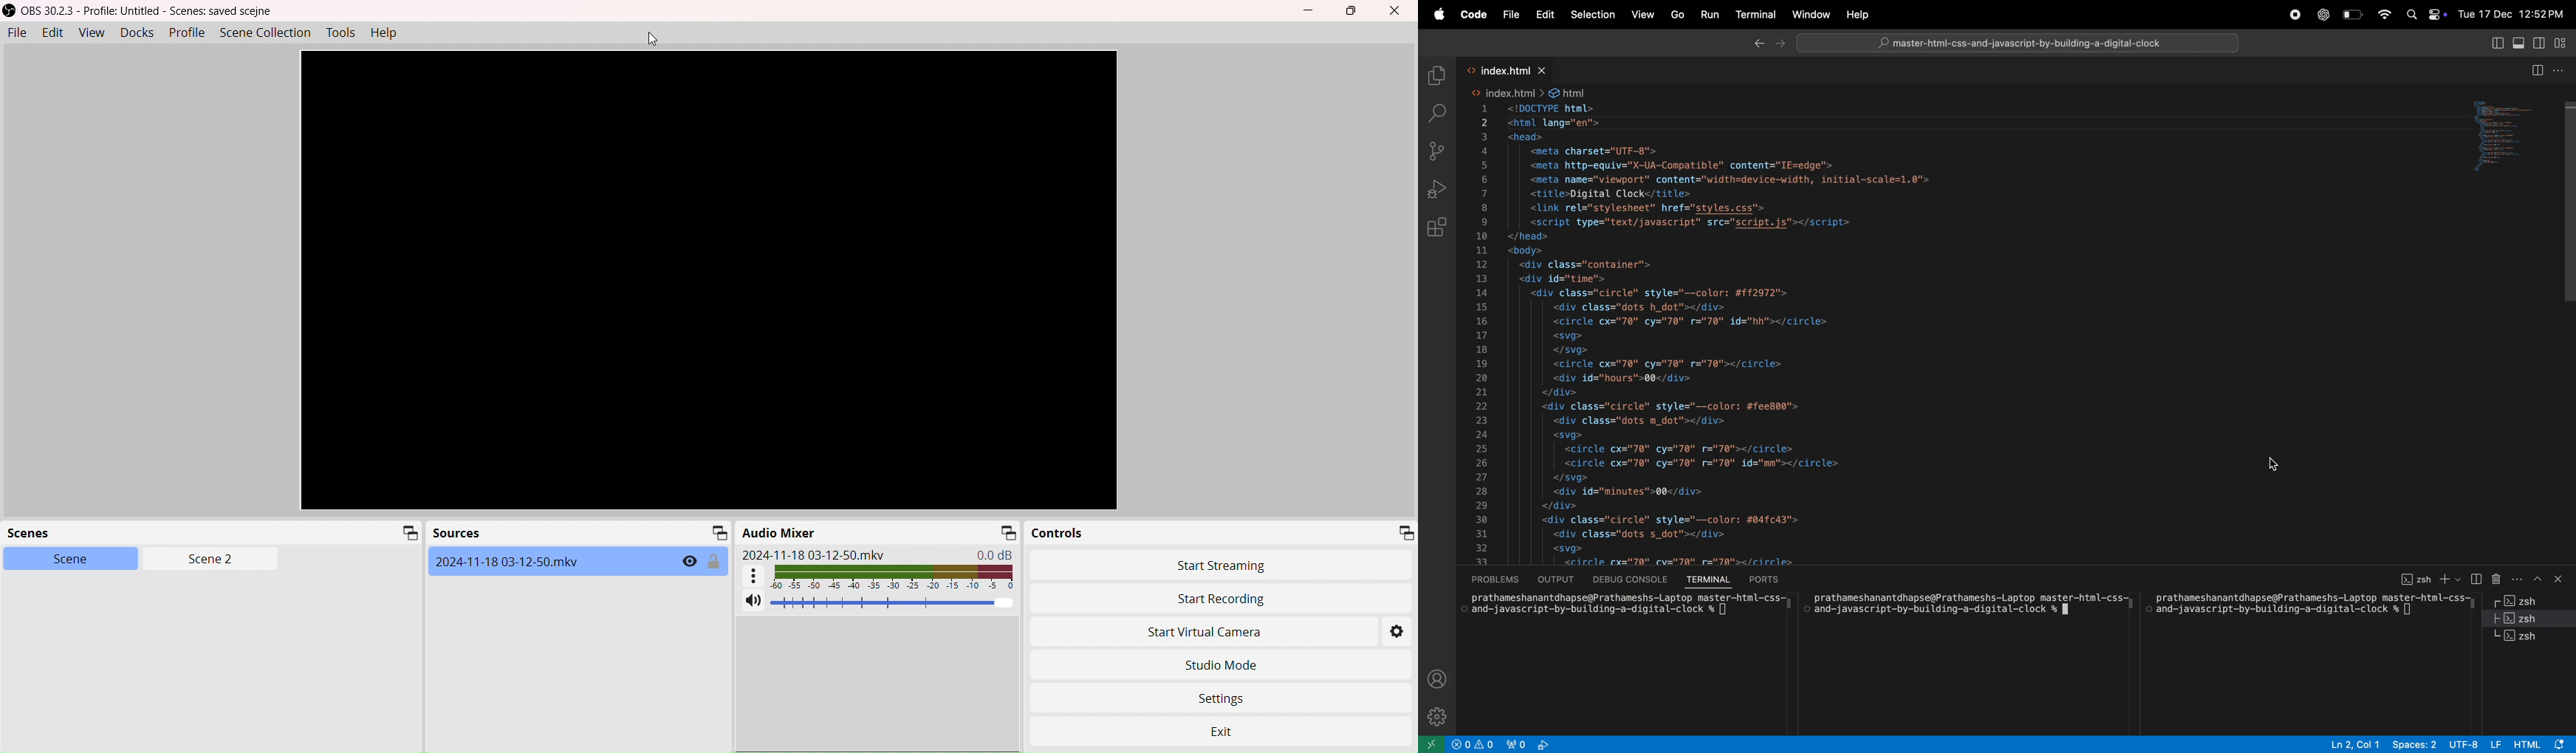 The image size is (2576, 756). Describe the element at coordinates (1495, 580) in the screenshot. I see `problems` at that location.